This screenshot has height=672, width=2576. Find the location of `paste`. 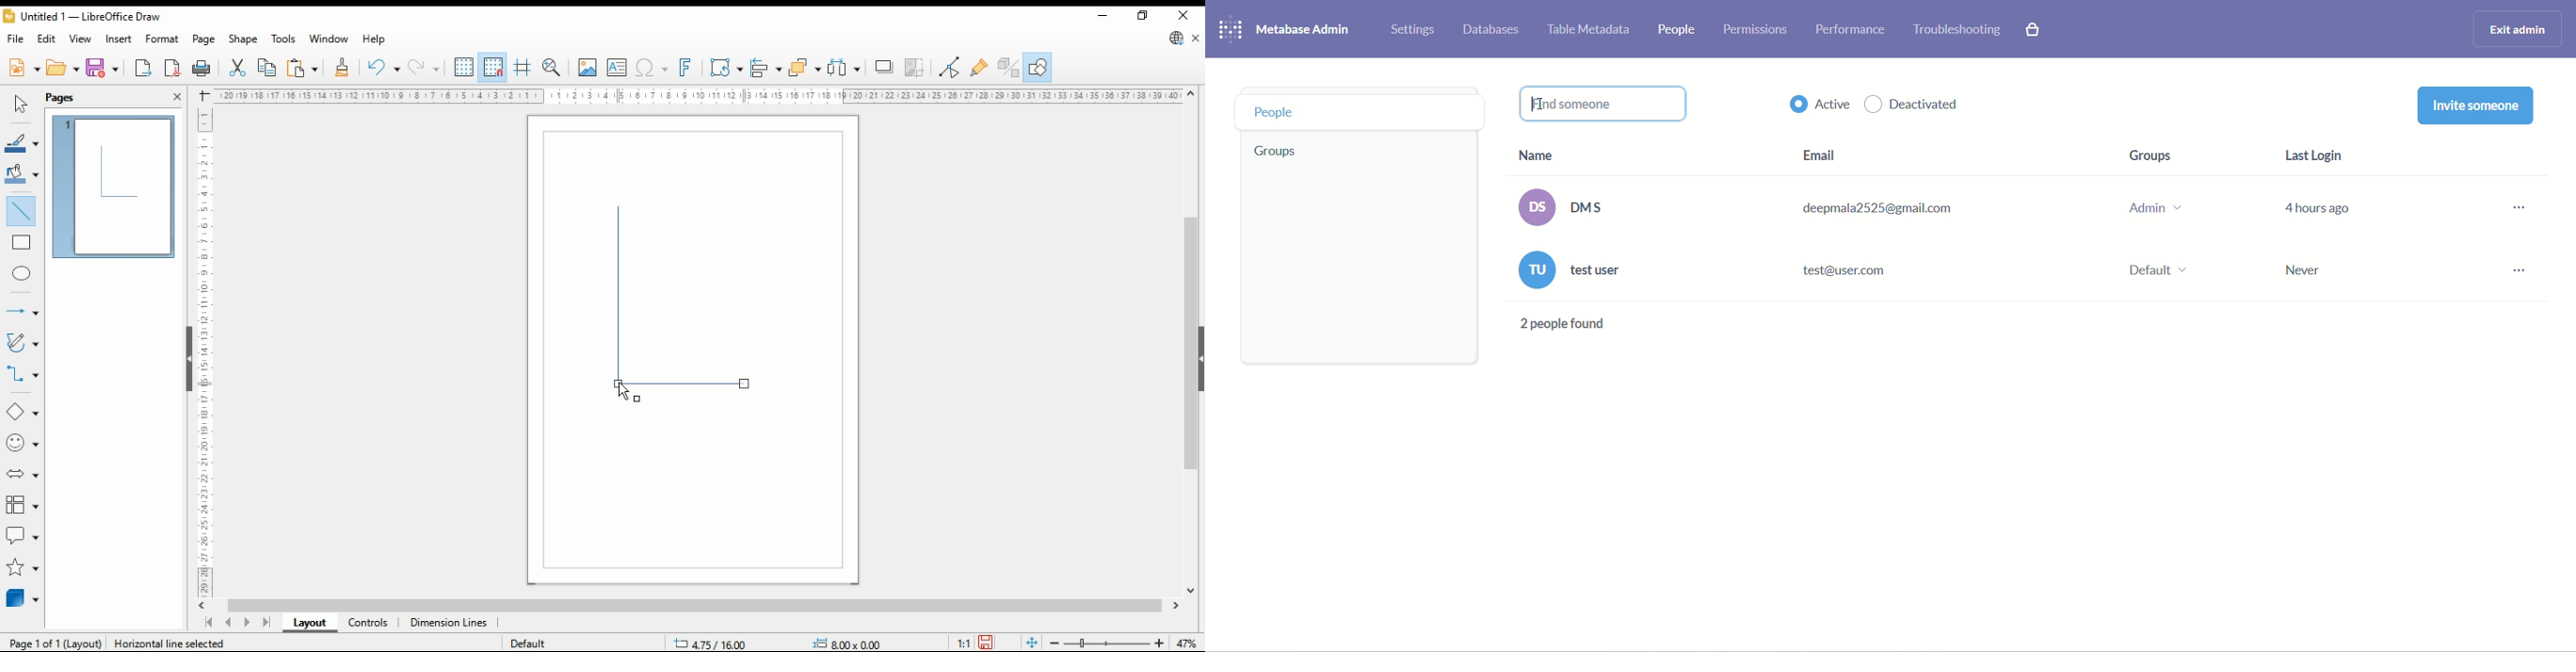

paste is located at coordinates (302, 68).